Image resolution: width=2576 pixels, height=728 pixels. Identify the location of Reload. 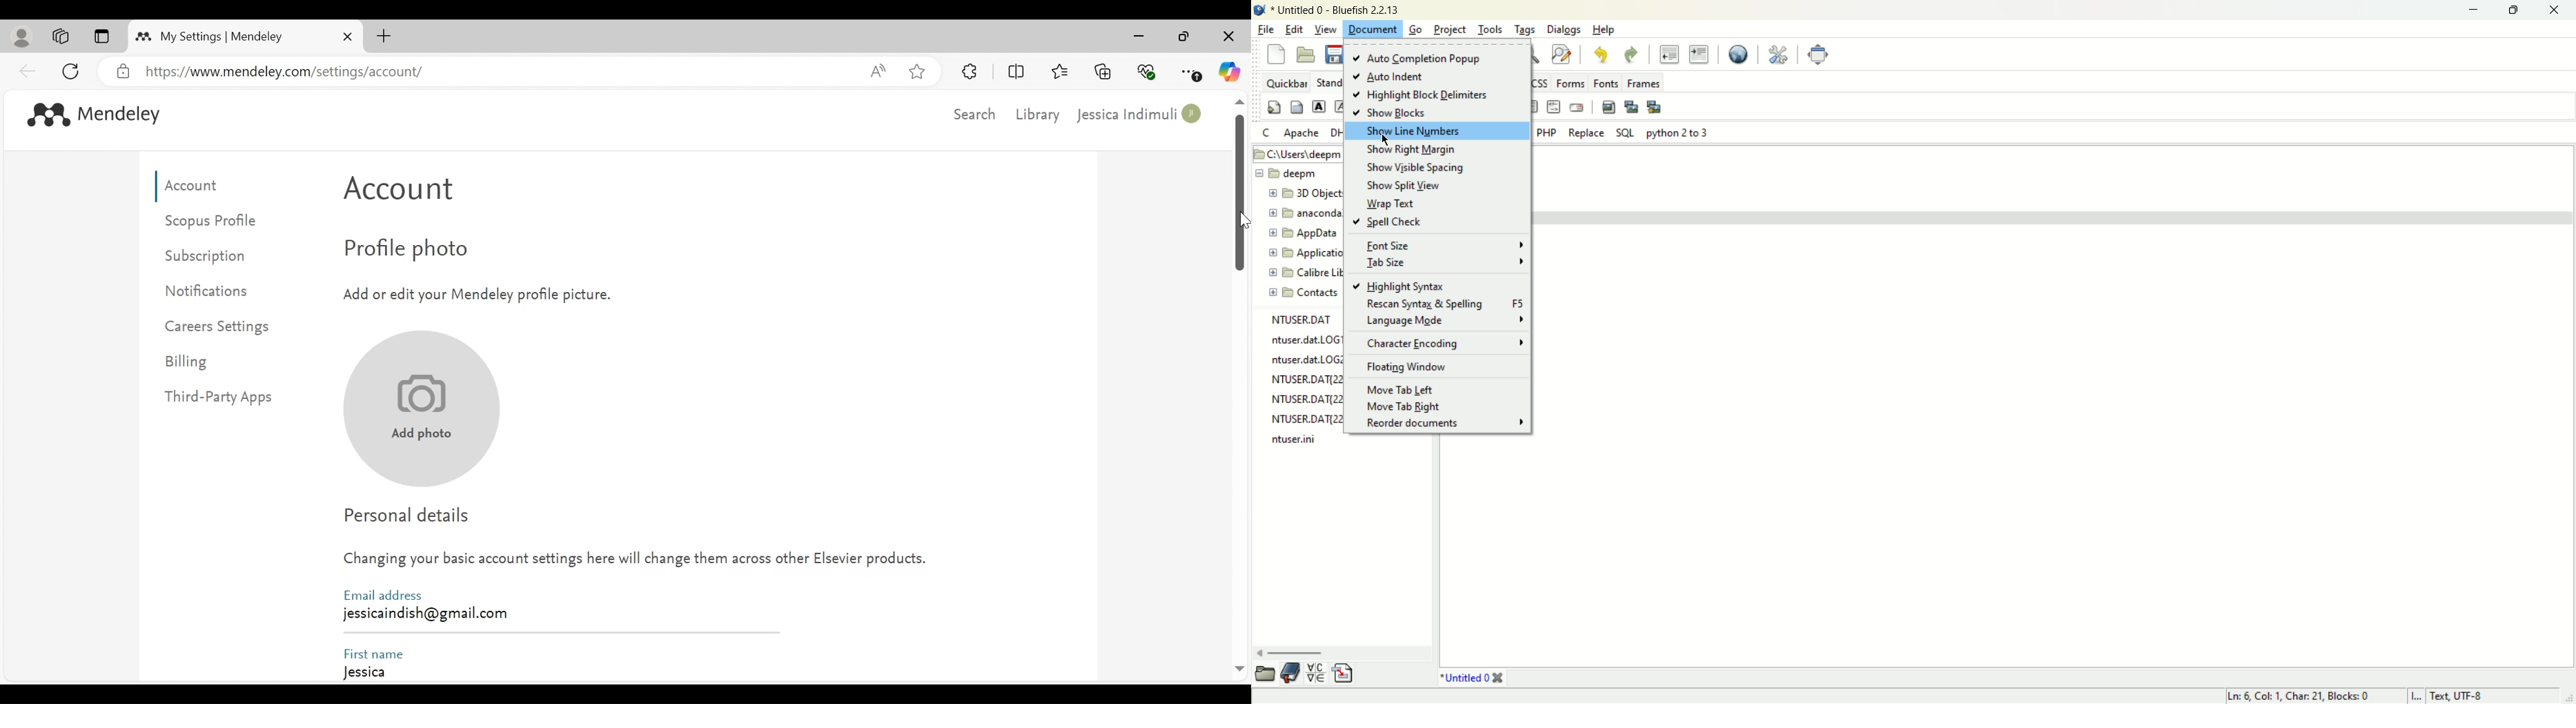
(73, 70).